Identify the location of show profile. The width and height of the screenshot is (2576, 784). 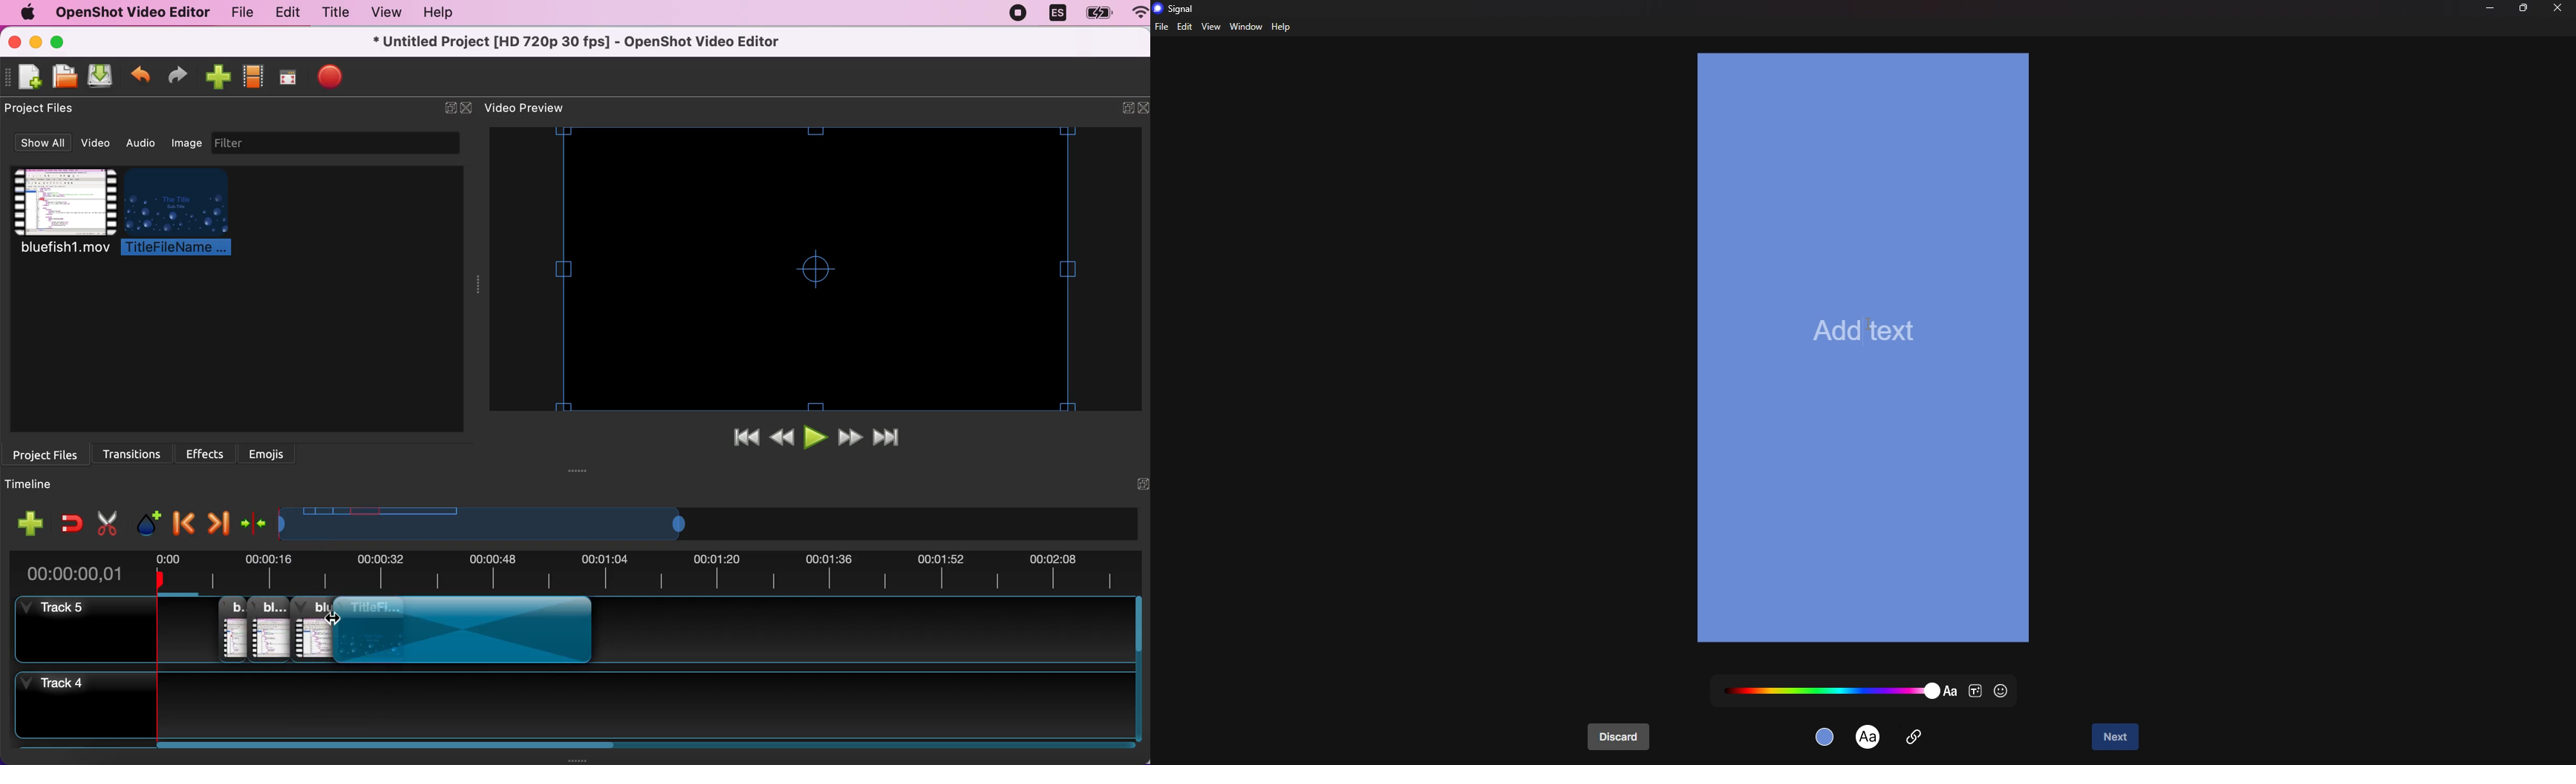
(252, 80).